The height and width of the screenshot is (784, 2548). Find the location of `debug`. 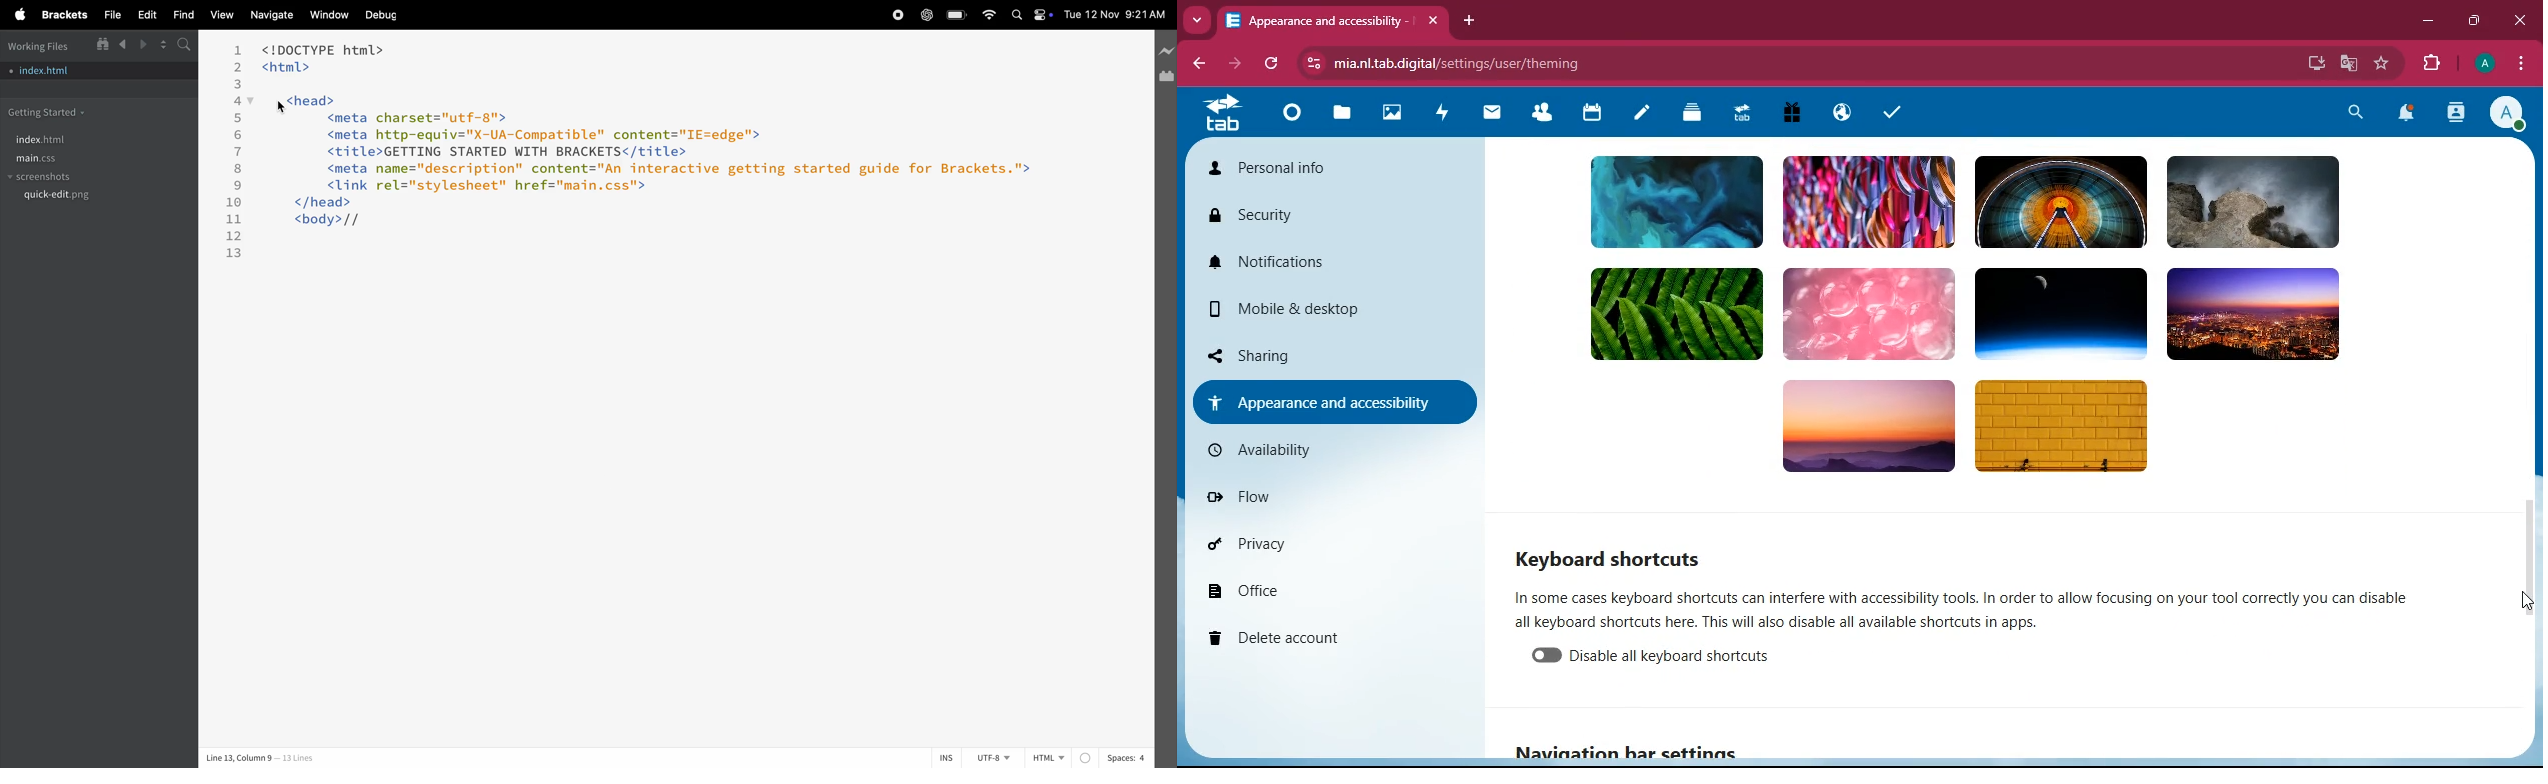

debug is located at coordinates (388, 13).